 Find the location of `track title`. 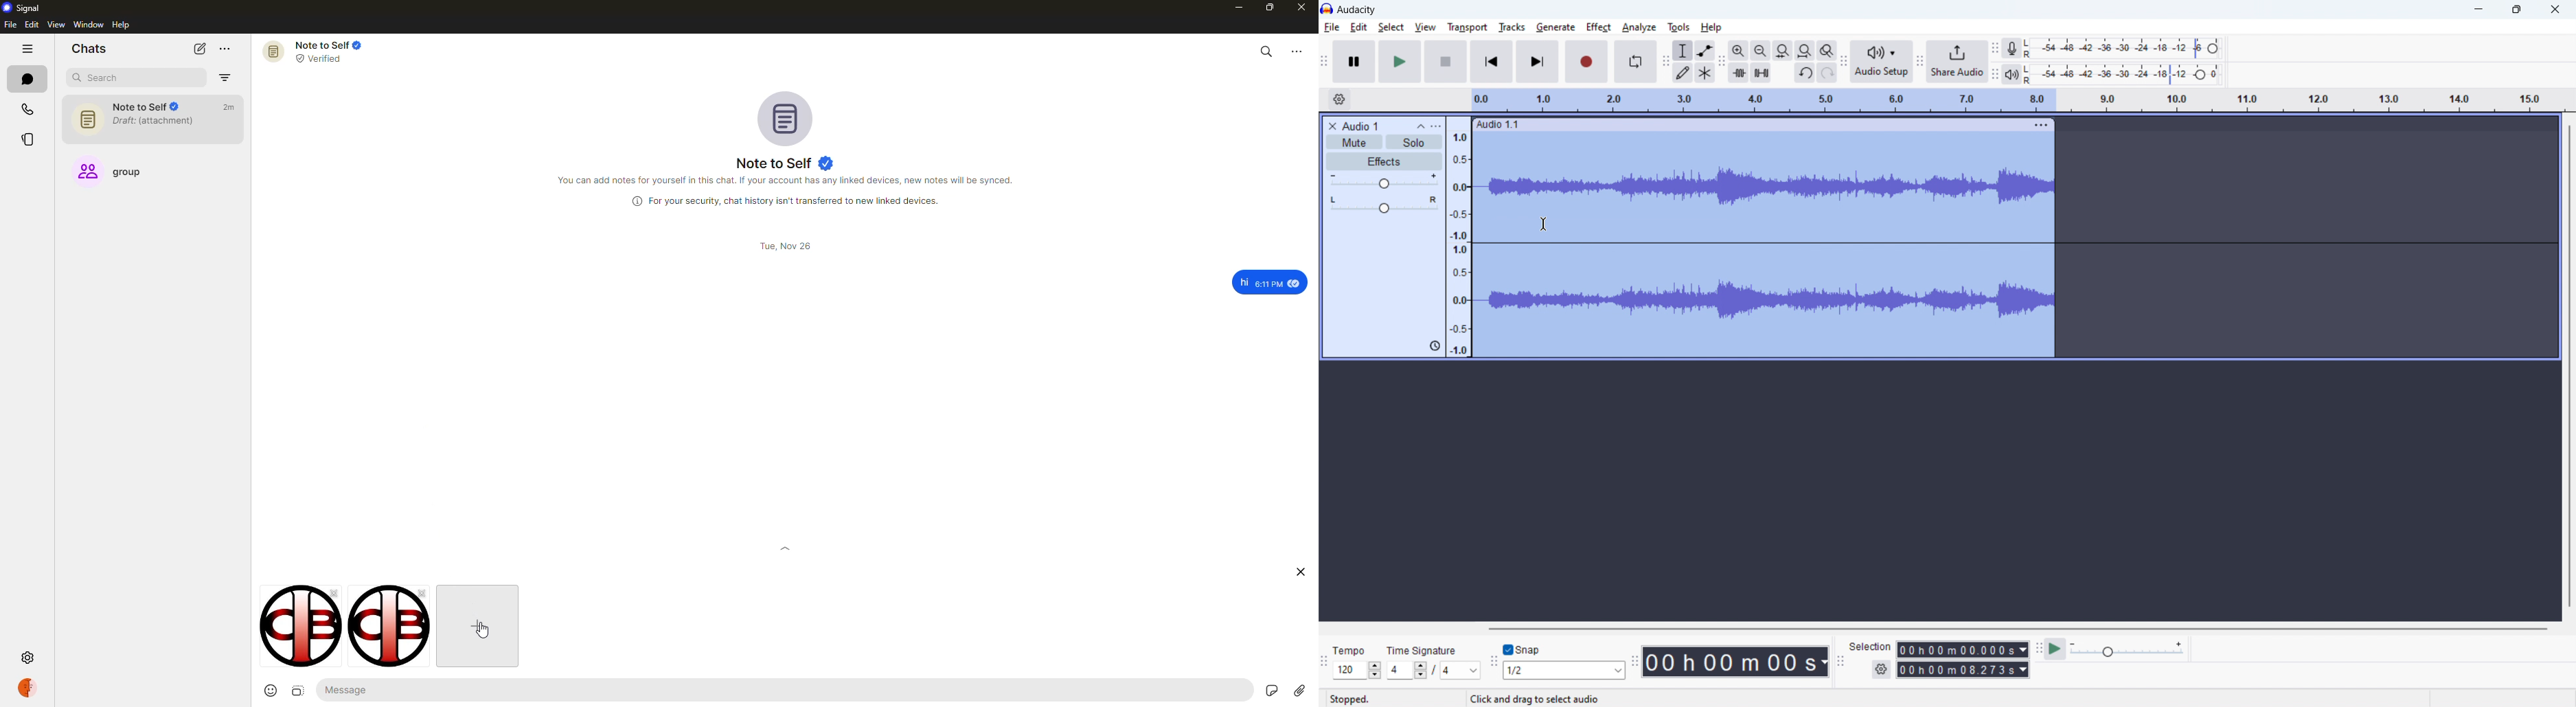

track title is located at coordinates (1360, 125).